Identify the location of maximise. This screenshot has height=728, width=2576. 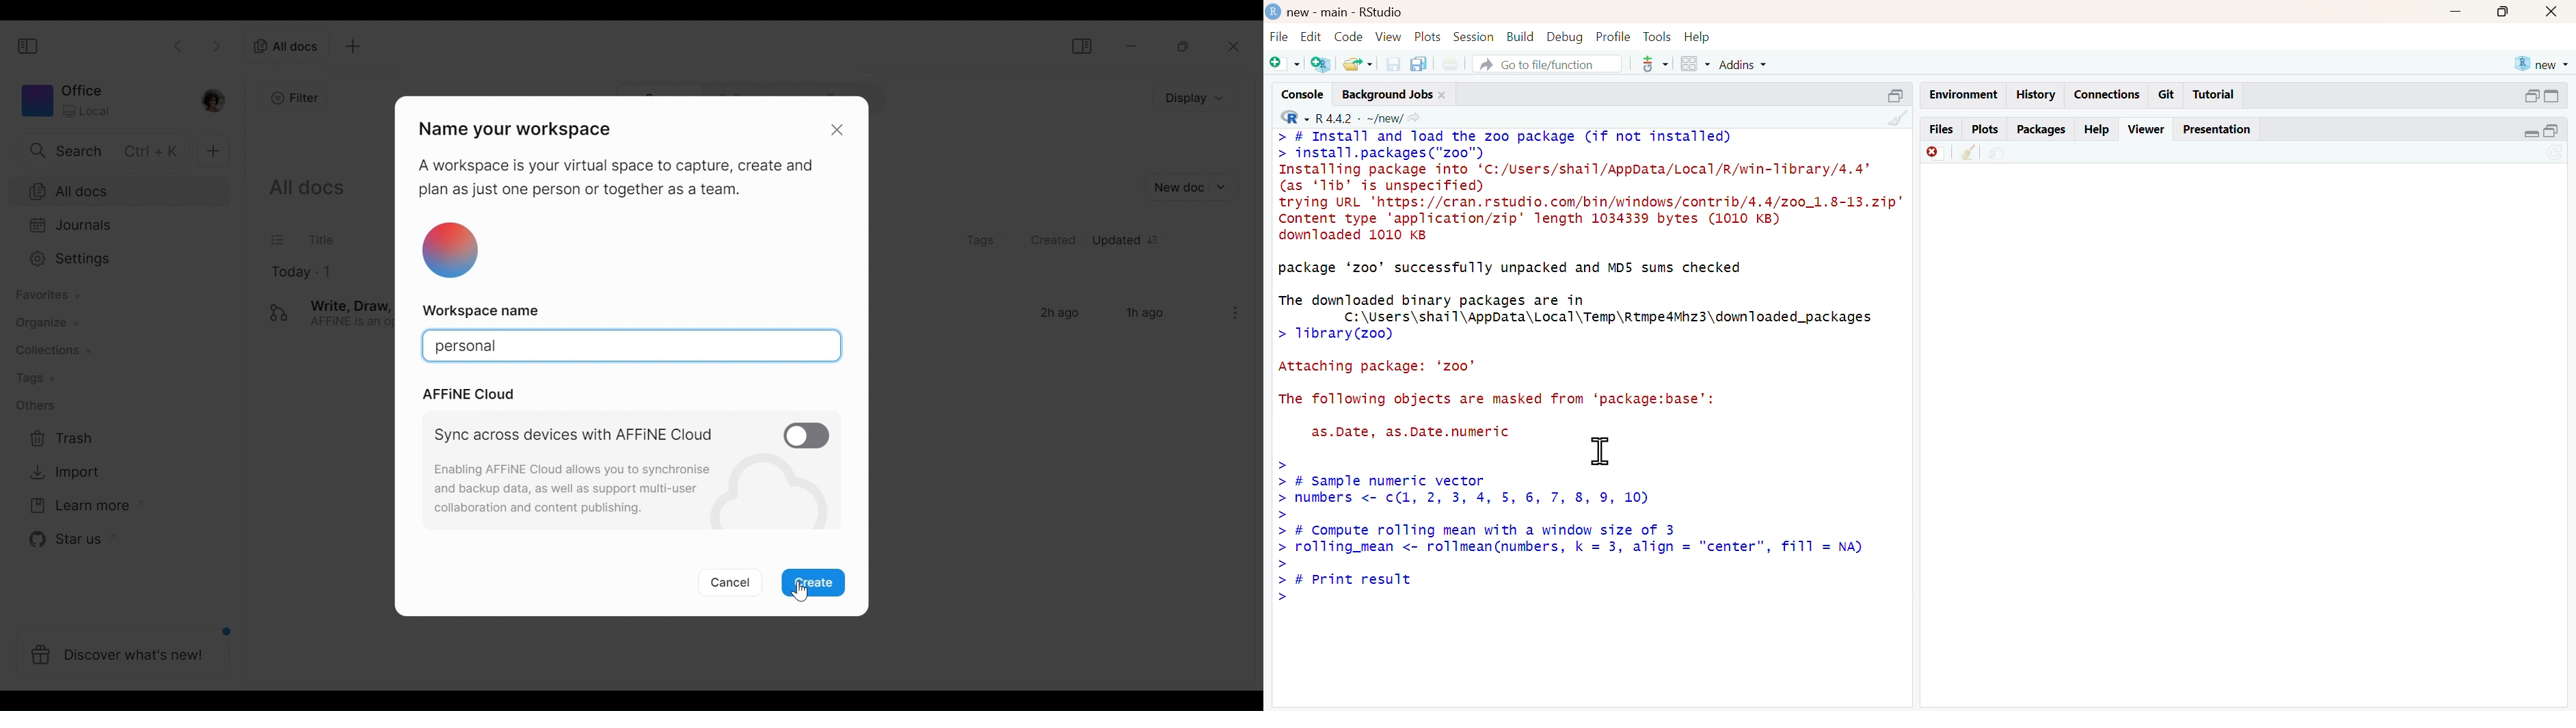
(2504, 12).